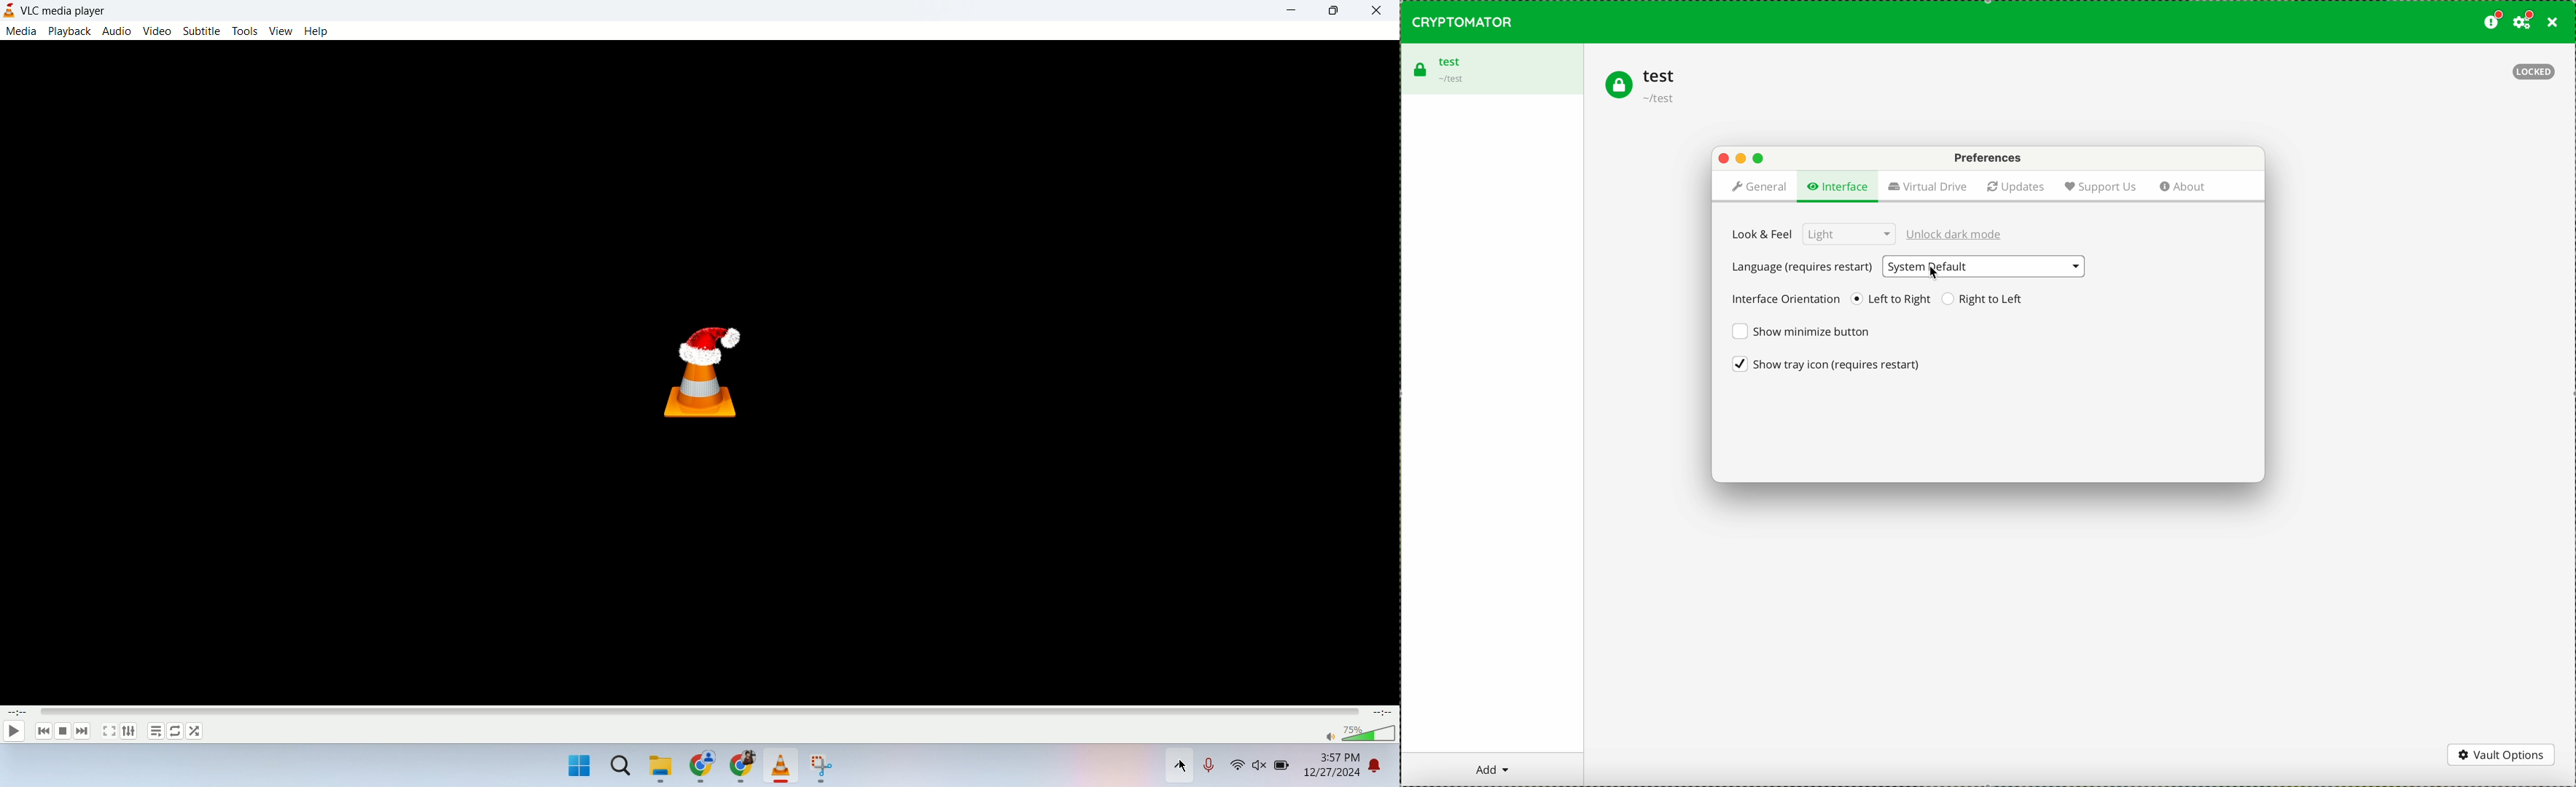 The width and height of the screenshot is (2576, 812). What do you see at coordinates (1179, 769) in the screenshot?
I see `show hidden icons` at bounding box center [1179, 769].